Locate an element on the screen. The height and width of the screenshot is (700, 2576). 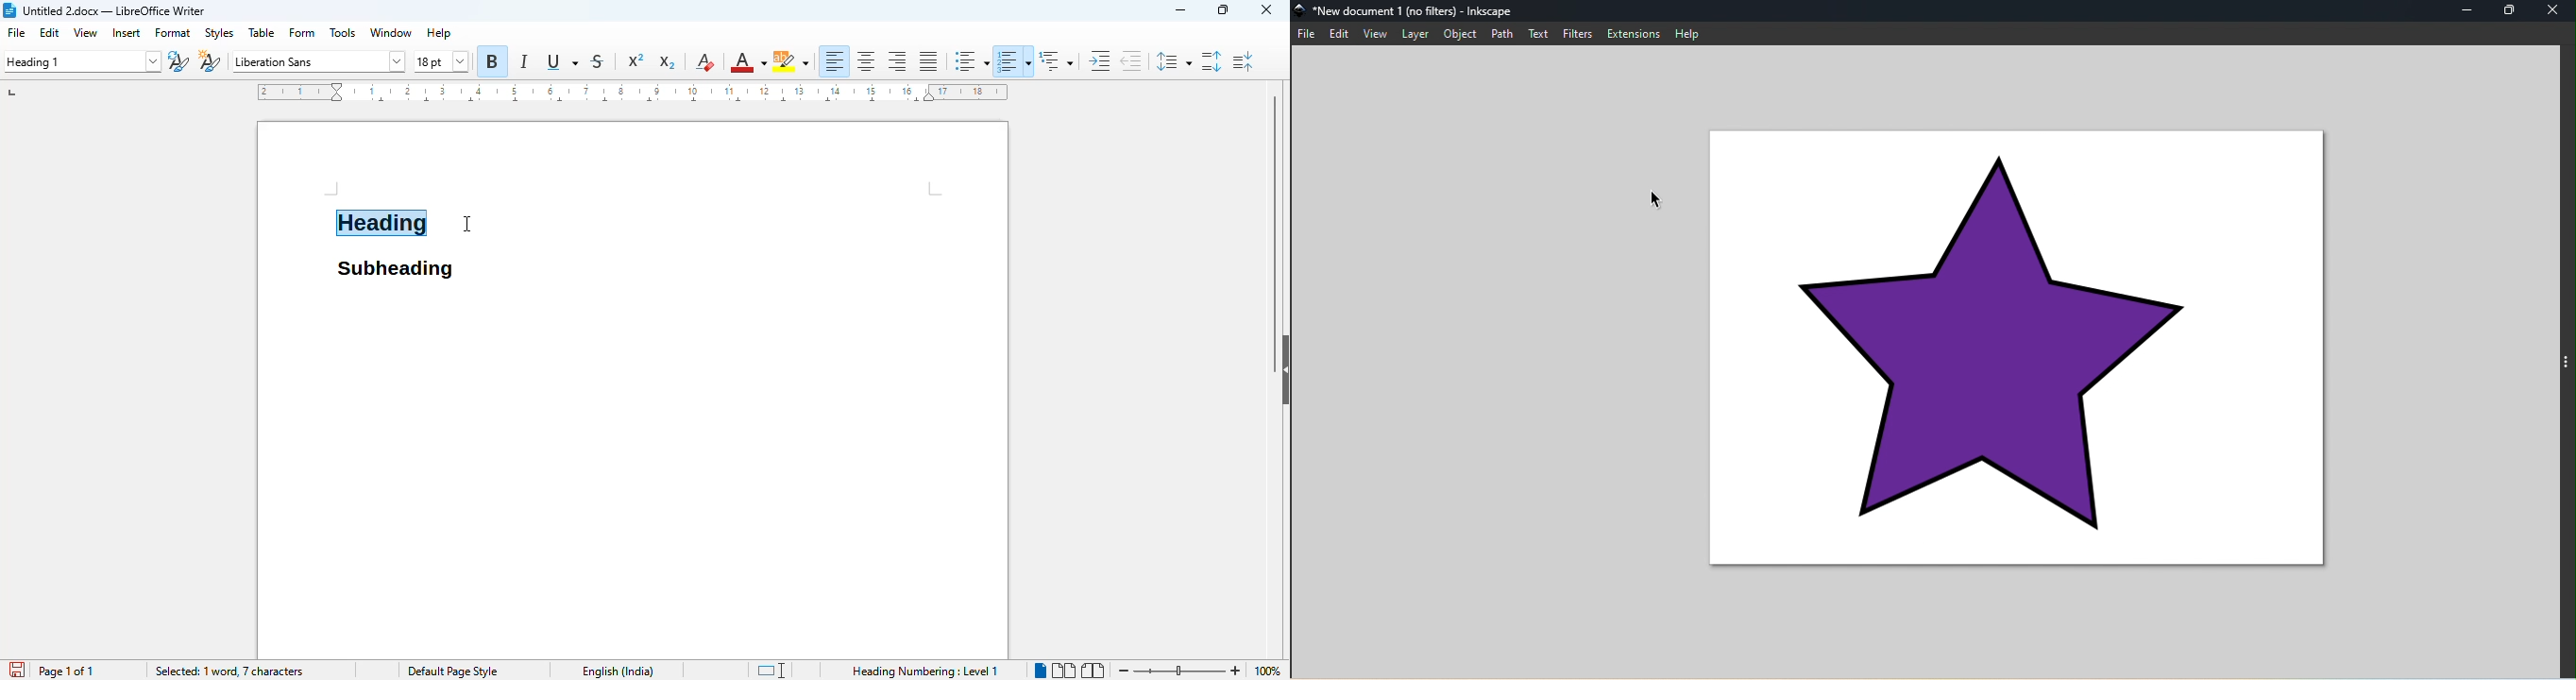
align right is located at coordinates (897, 60).